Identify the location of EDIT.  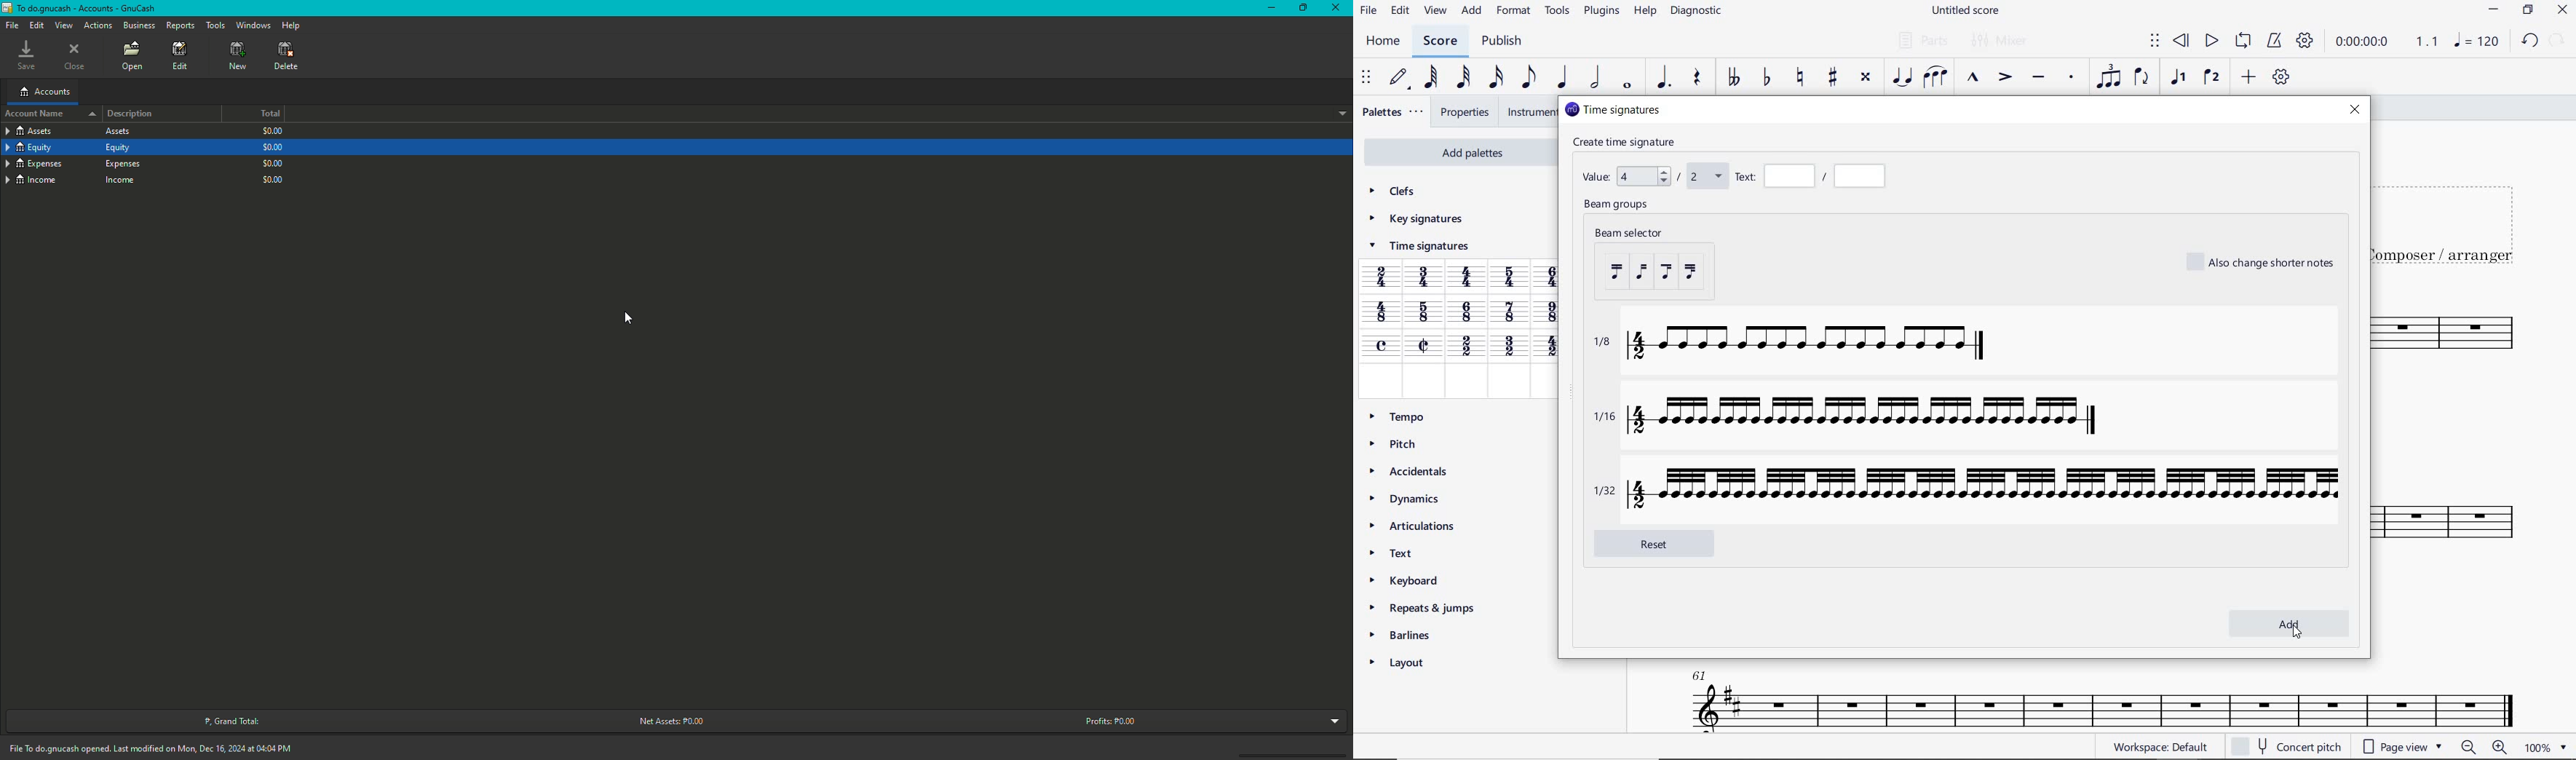
(1400, 11).